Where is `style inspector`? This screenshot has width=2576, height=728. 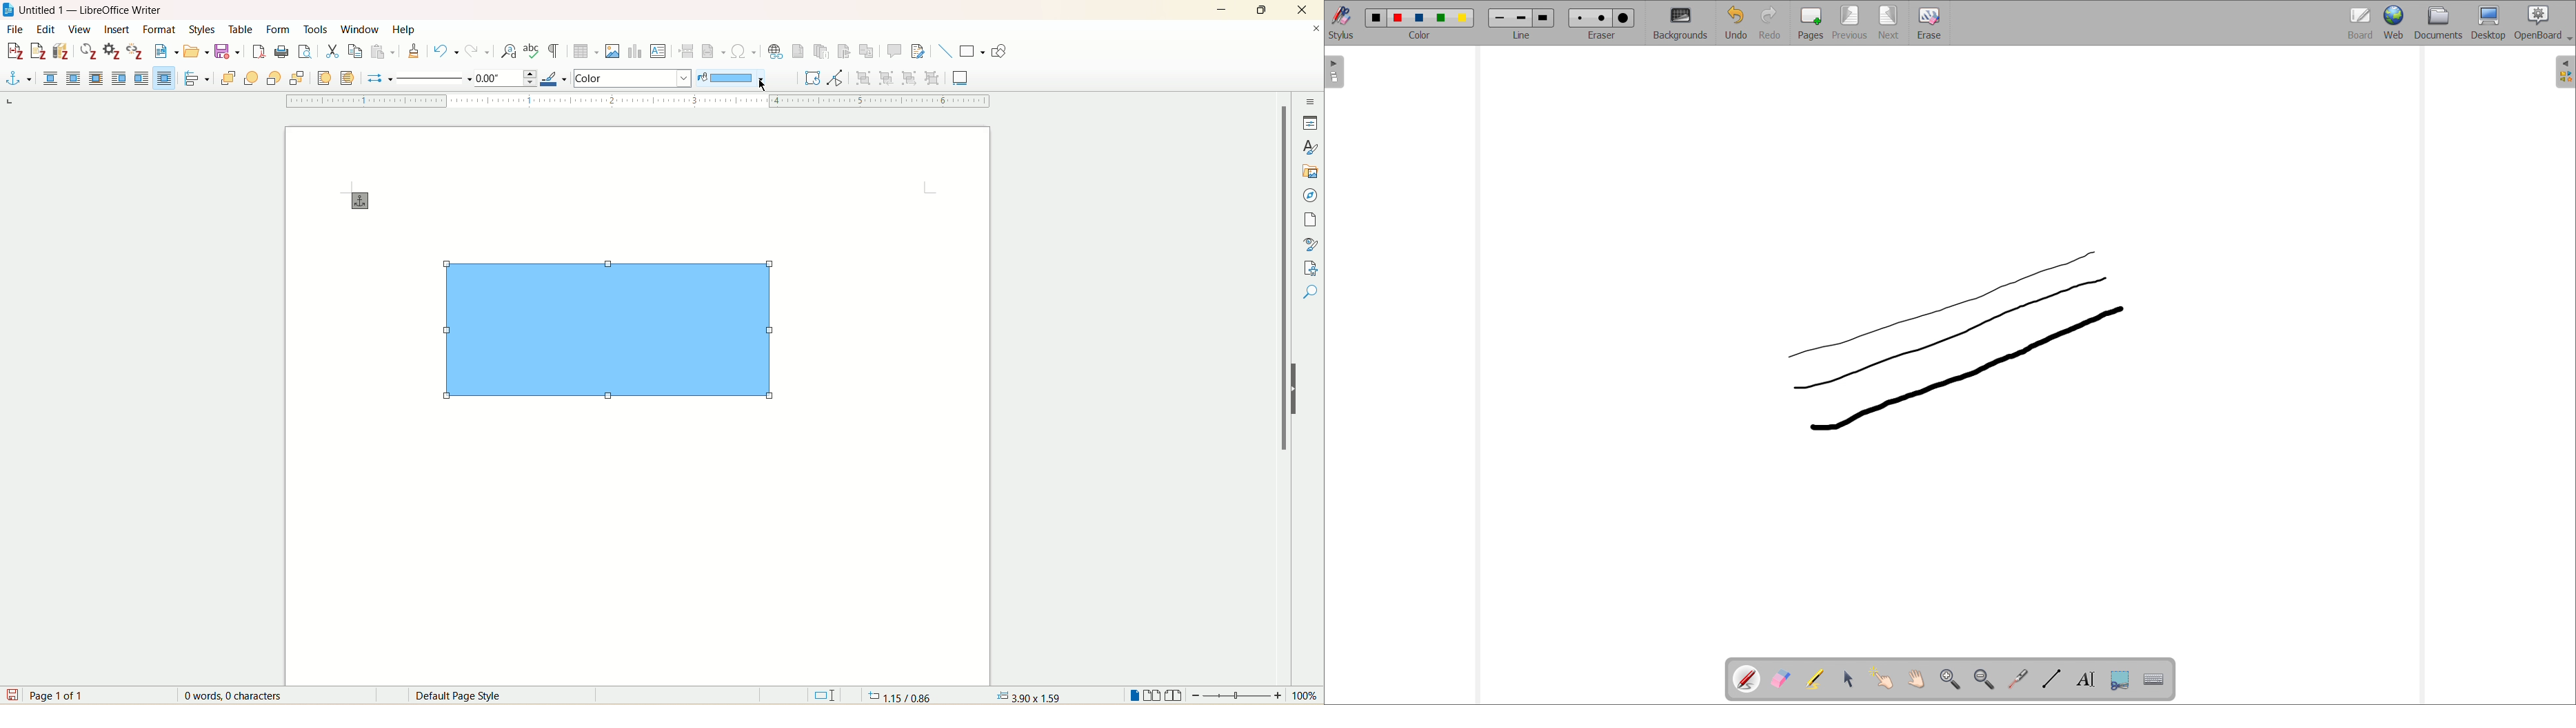 style inspector is located at coordinates (1309, 245).